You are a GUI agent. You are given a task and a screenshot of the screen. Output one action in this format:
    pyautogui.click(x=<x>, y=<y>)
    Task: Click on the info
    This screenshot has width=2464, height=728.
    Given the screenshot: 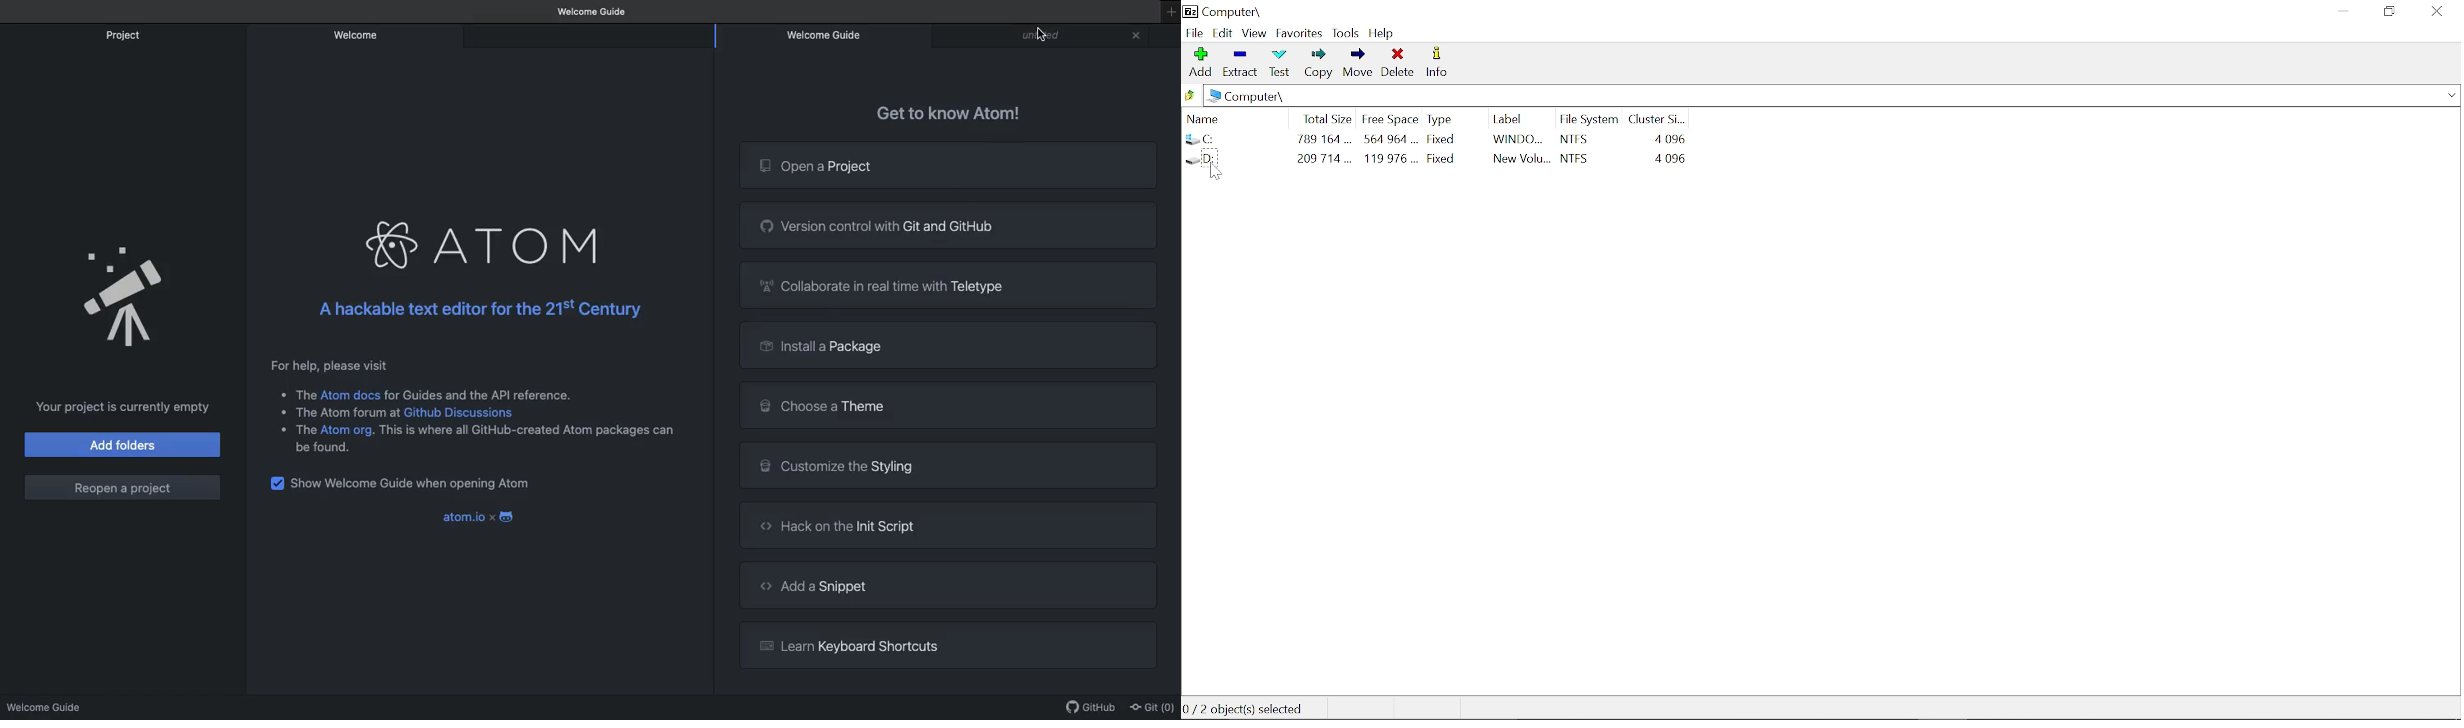 What is the action you would take?
    pyautogui.click(x=1438, y=63)
    